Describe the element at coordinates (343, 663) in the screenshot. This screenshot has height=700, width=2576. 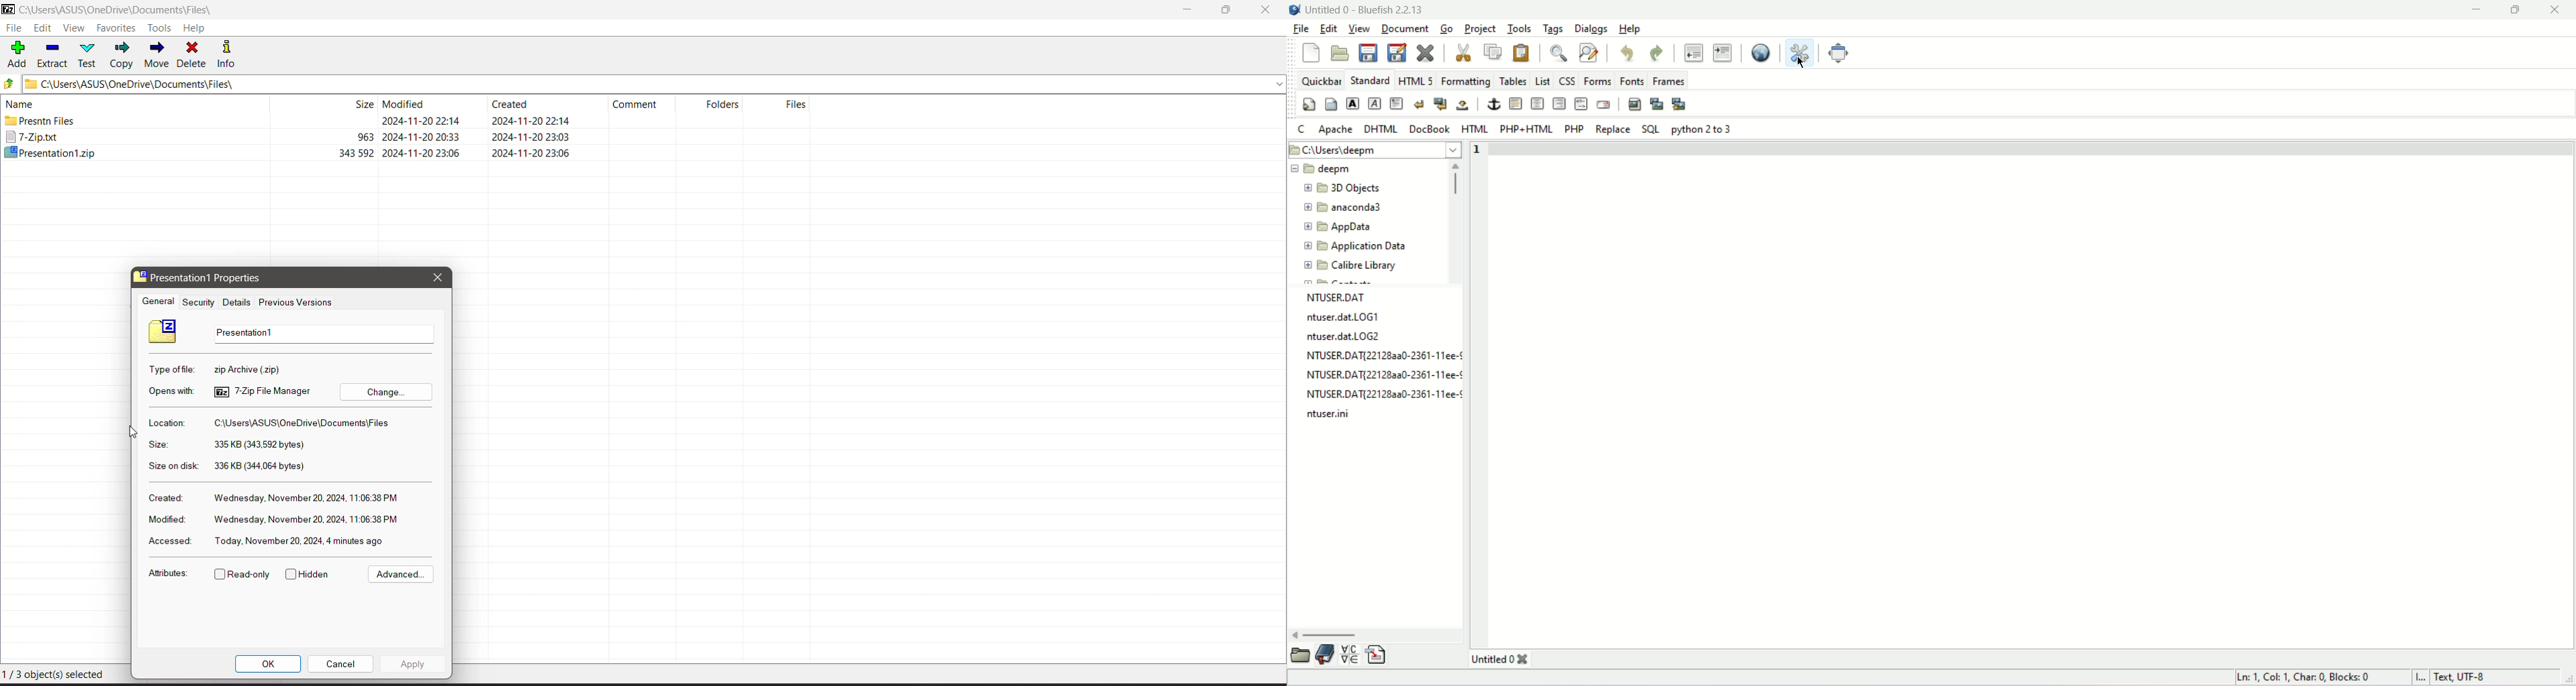
I see `Cancel` at that location.